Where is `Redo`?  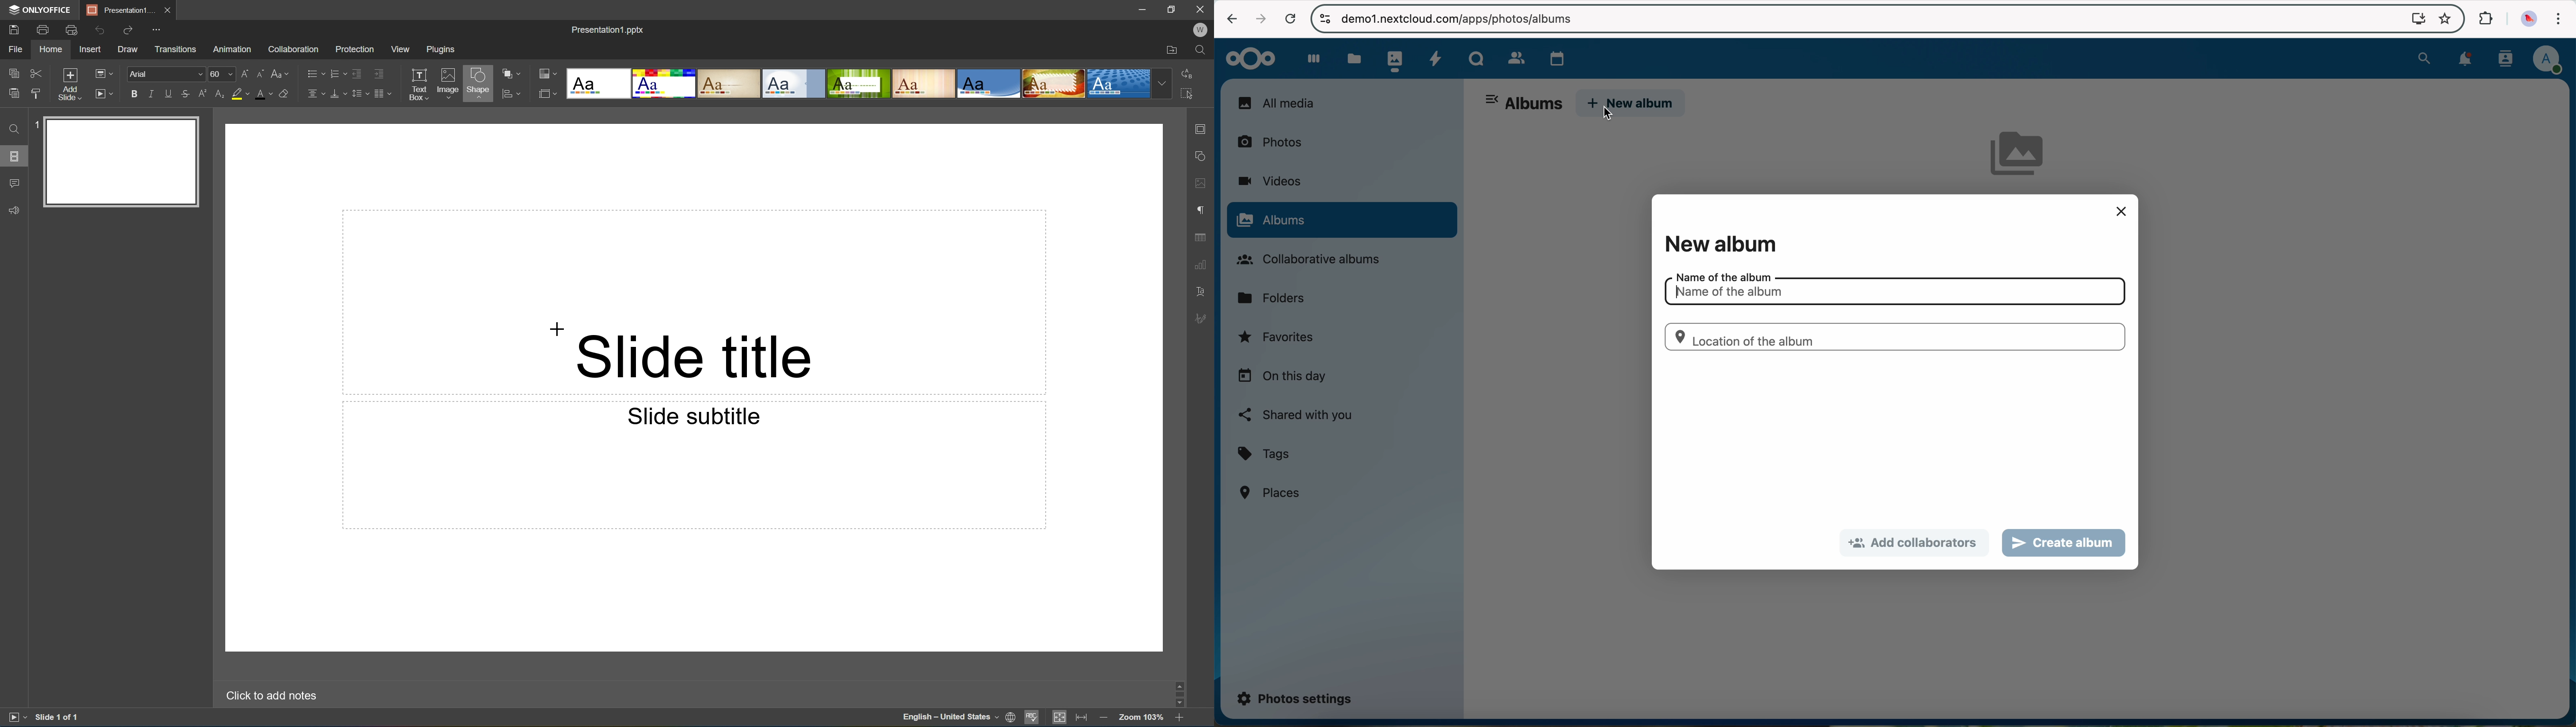 Redo is located at coordinates (129, 29).